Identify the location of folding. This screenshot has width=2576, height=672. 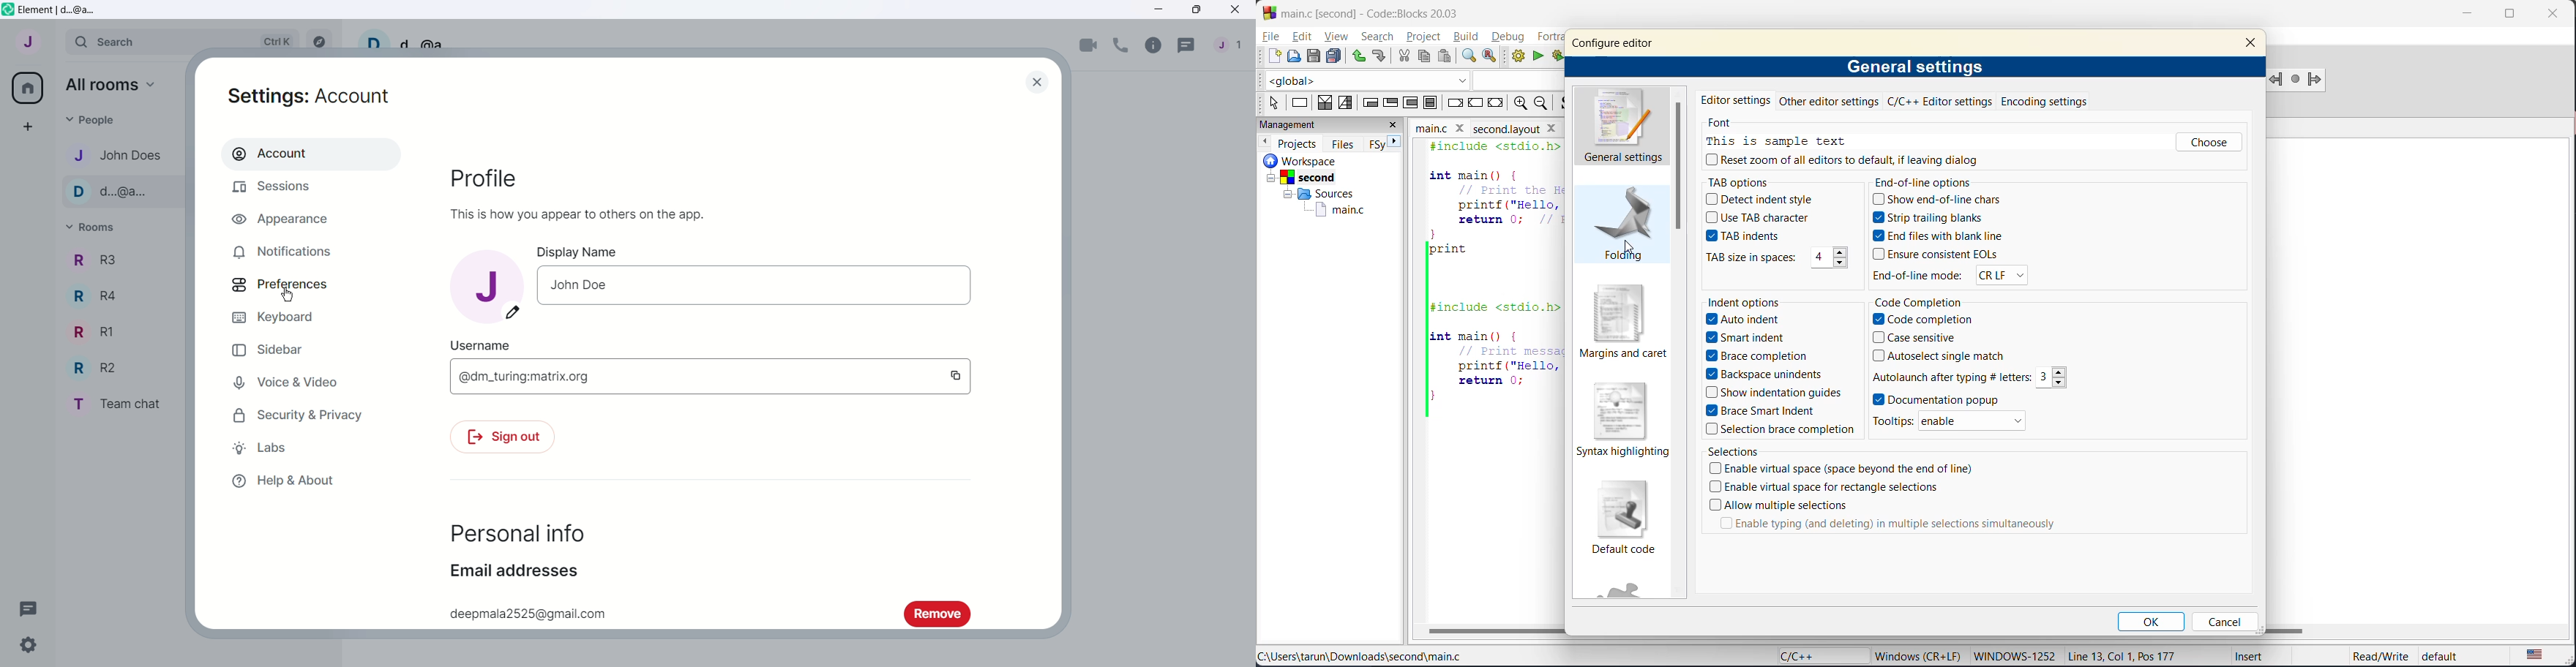
(1625, 229).